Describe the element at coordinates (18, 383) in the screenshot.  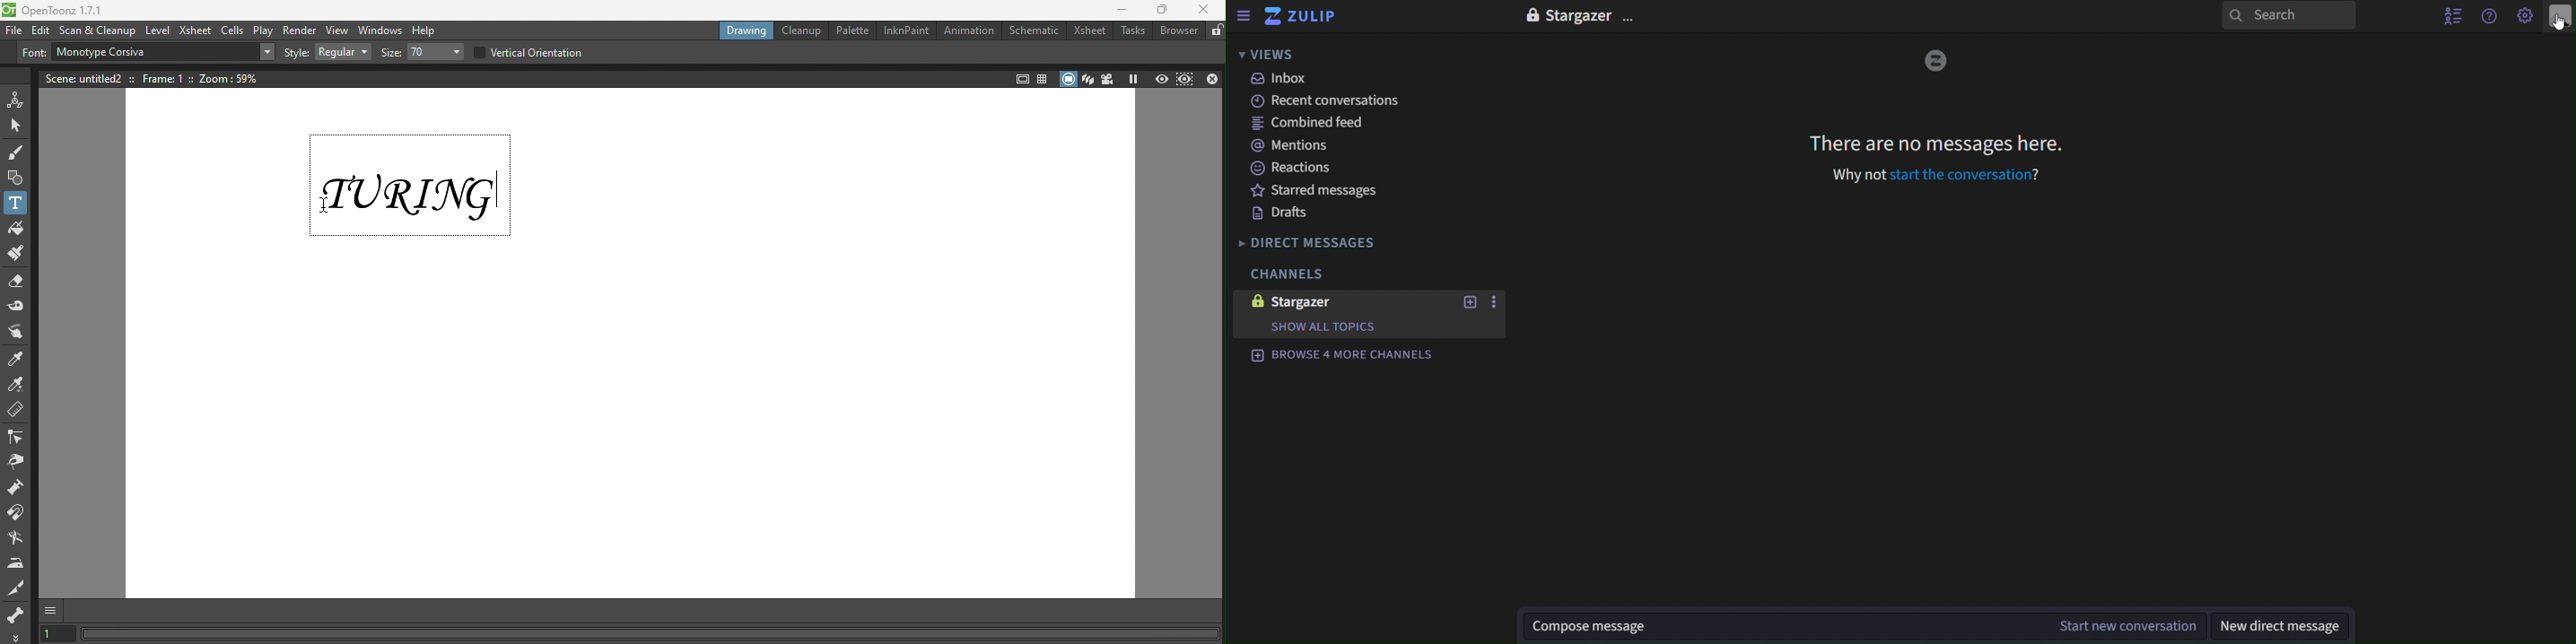
I see `RGB picker tool` at that location.